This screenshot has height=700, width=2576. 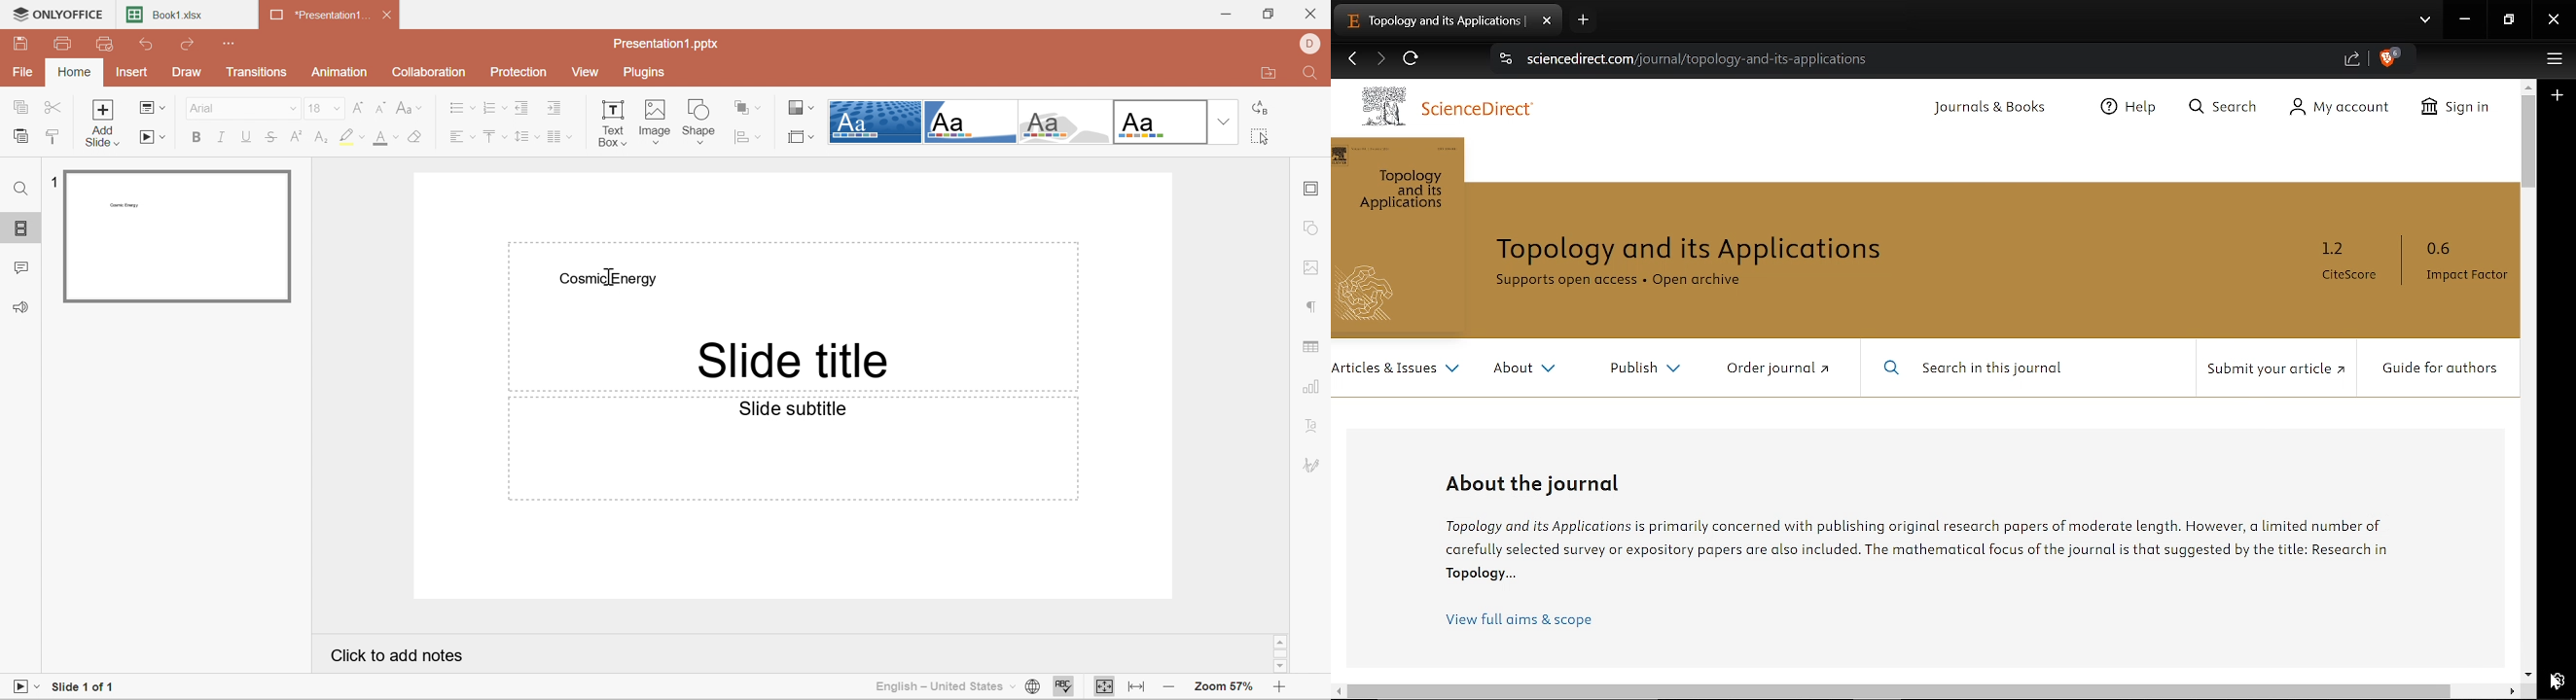 What do you see at coordinates (459, 108) in the screenshot?
I see `Bullets` at bounding box center [459, 108].